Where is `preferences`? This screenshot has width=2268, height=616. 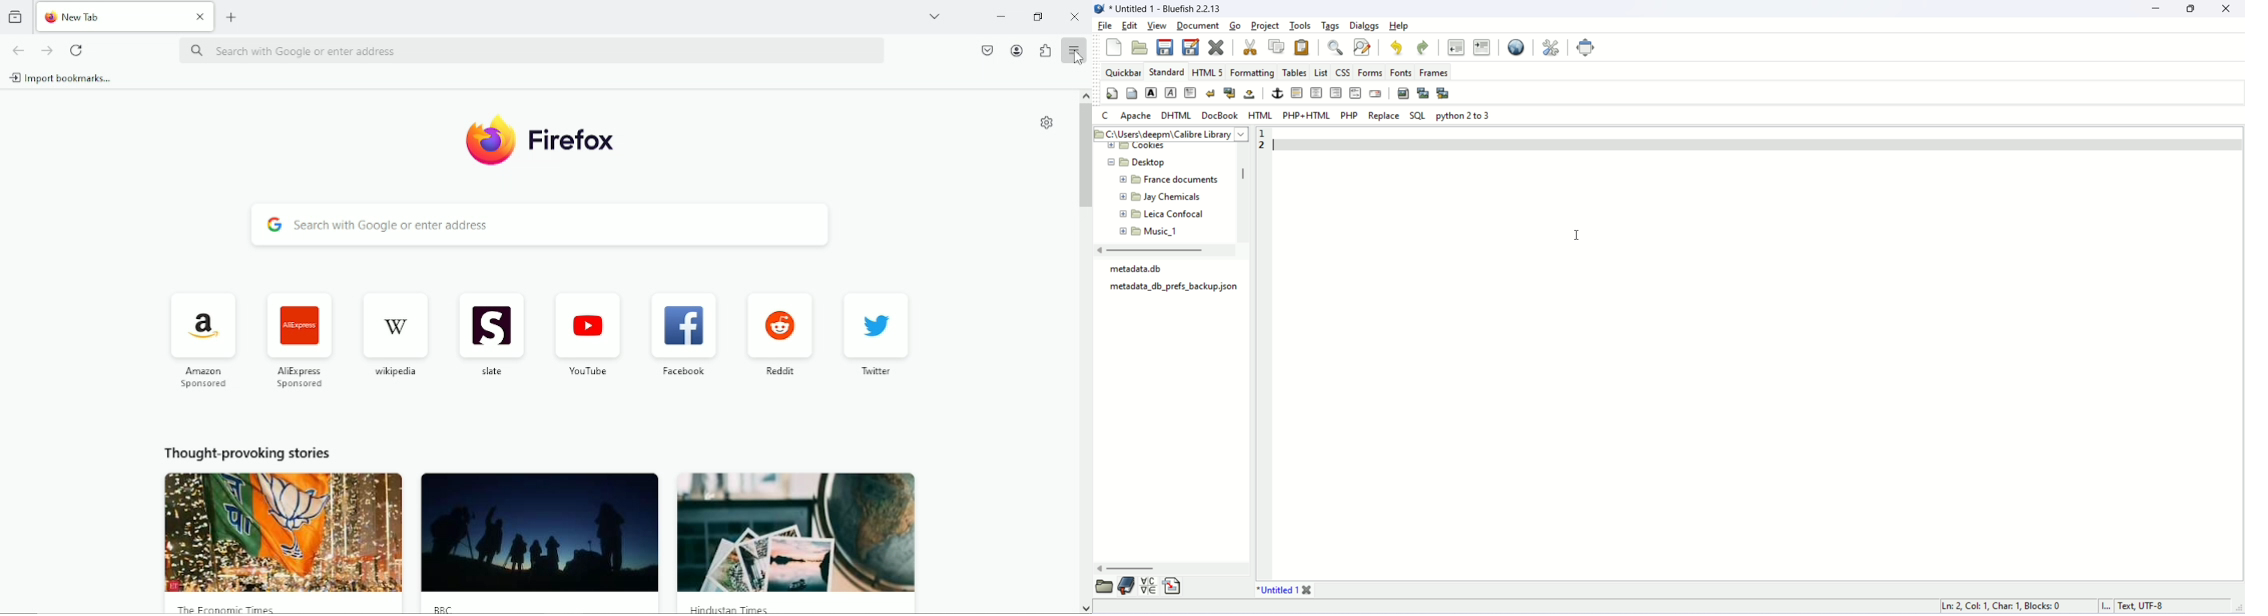
preferences is located at coordinates (1552, 47).